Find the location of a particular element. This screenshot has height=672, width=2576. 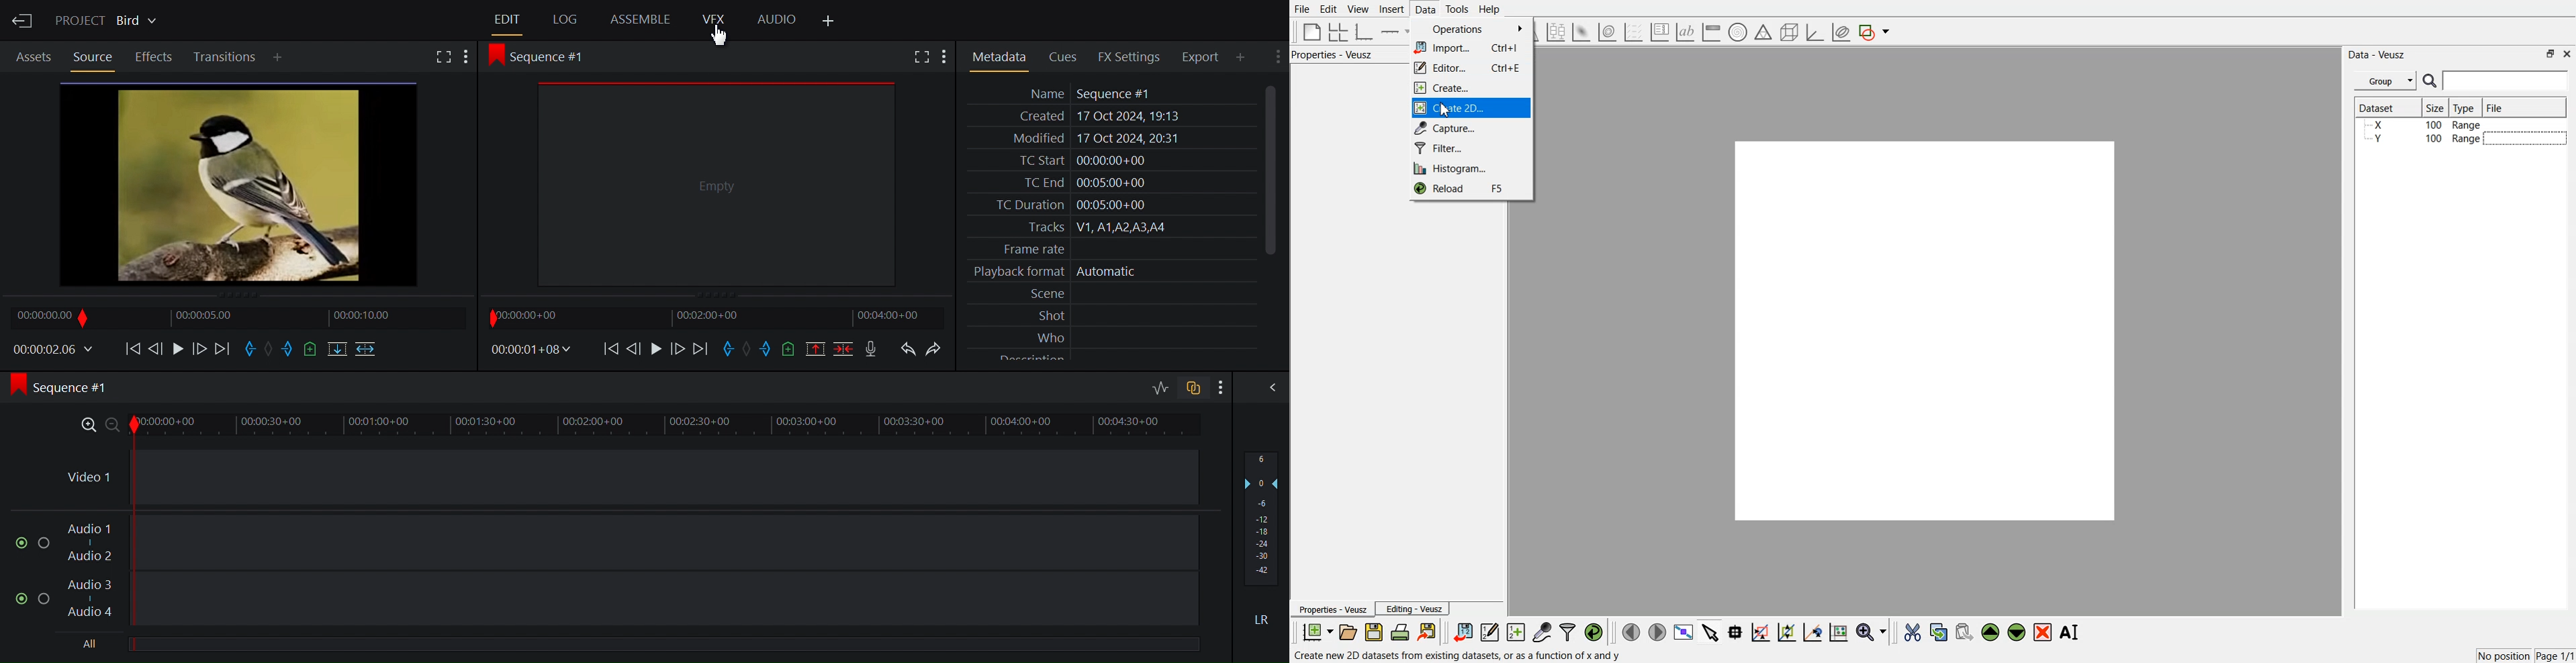

3D Surface is located at coordinates (1581, 32).